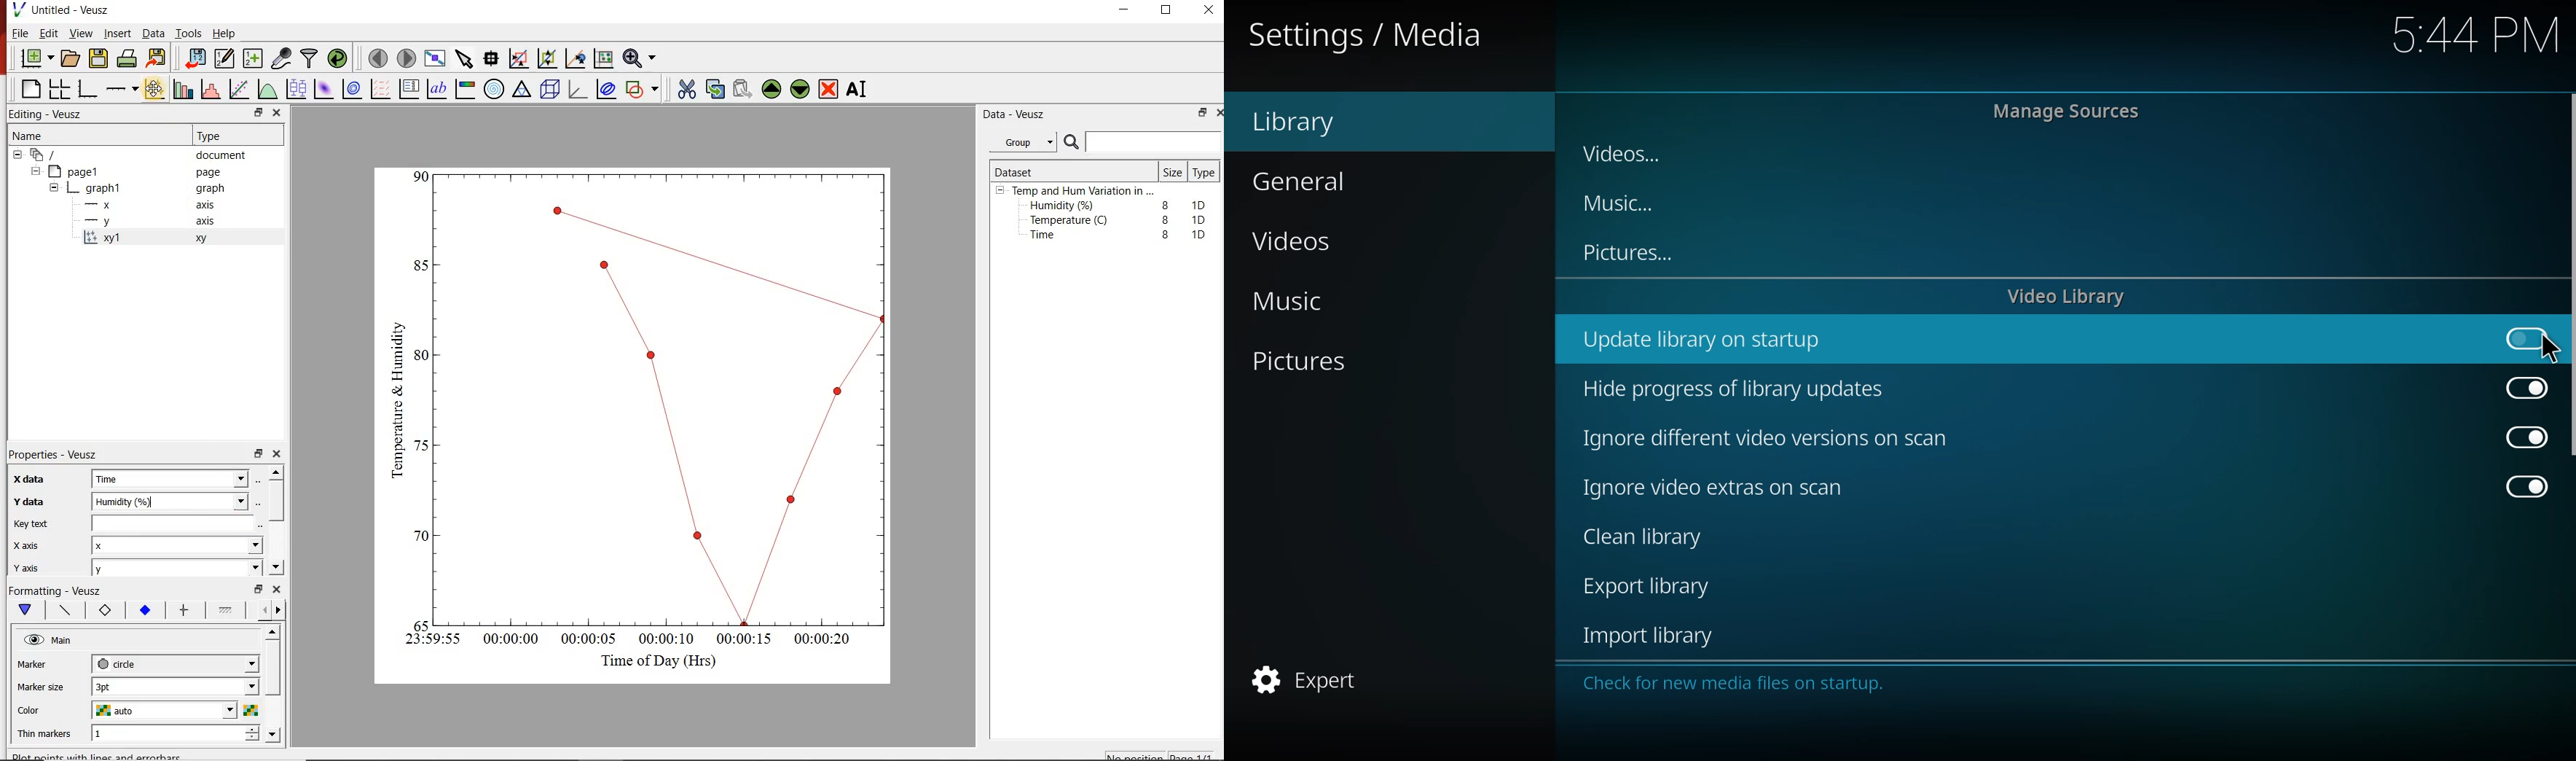  I want to click on minimize, so click(1129, 10).